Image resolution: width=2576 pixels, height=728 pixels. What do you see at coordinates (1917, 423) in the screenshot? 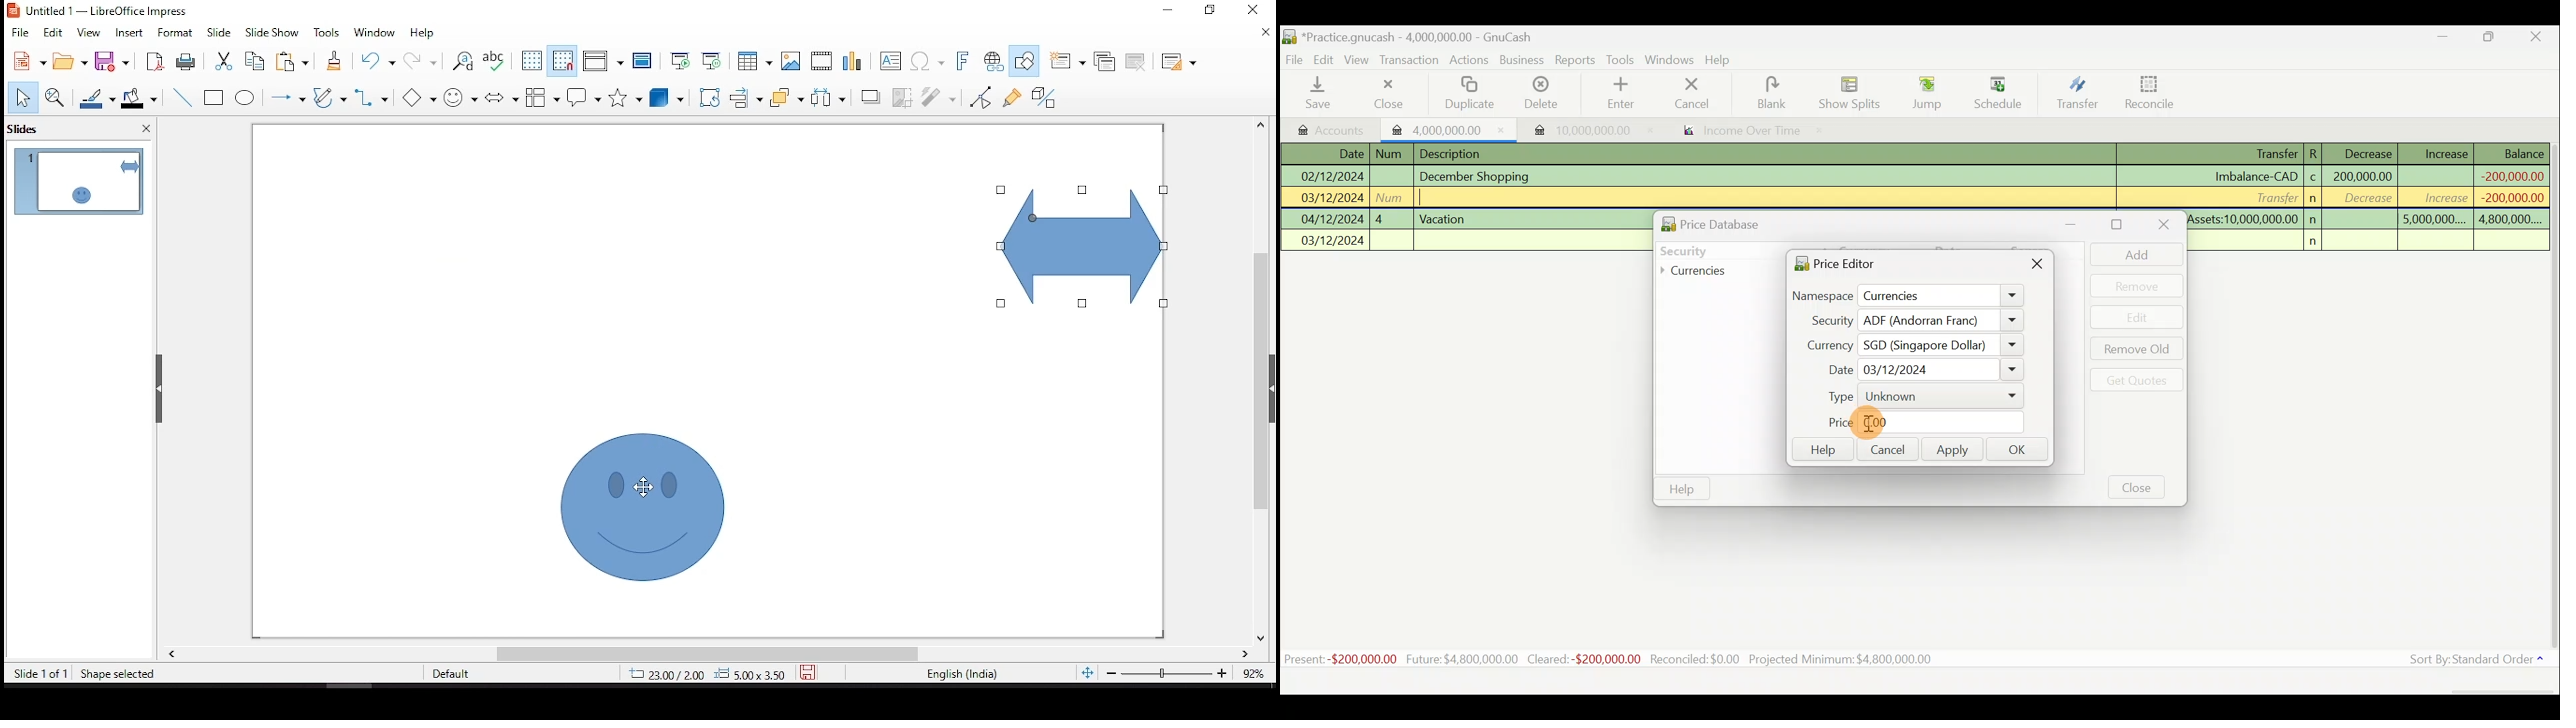
I see `Price` at bounding box center [1917, 423].